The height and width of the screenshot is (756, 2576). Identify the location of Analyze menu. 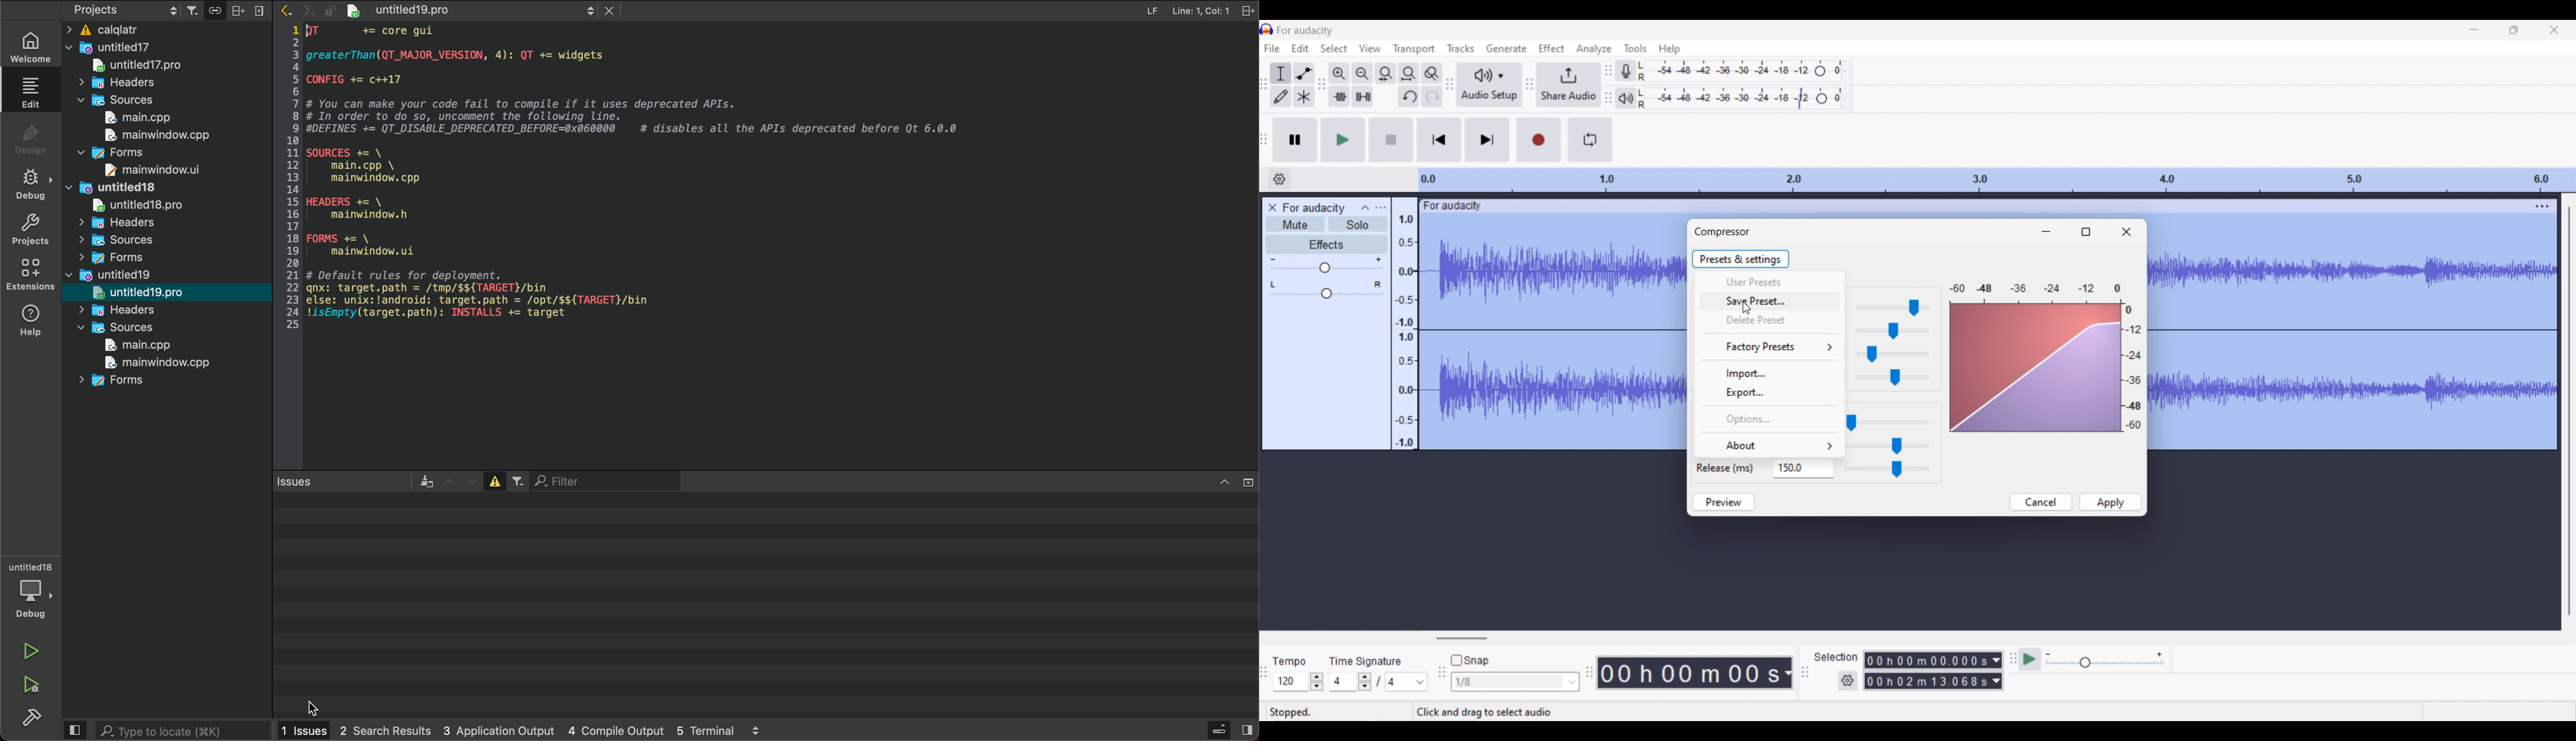
(1593, 49).